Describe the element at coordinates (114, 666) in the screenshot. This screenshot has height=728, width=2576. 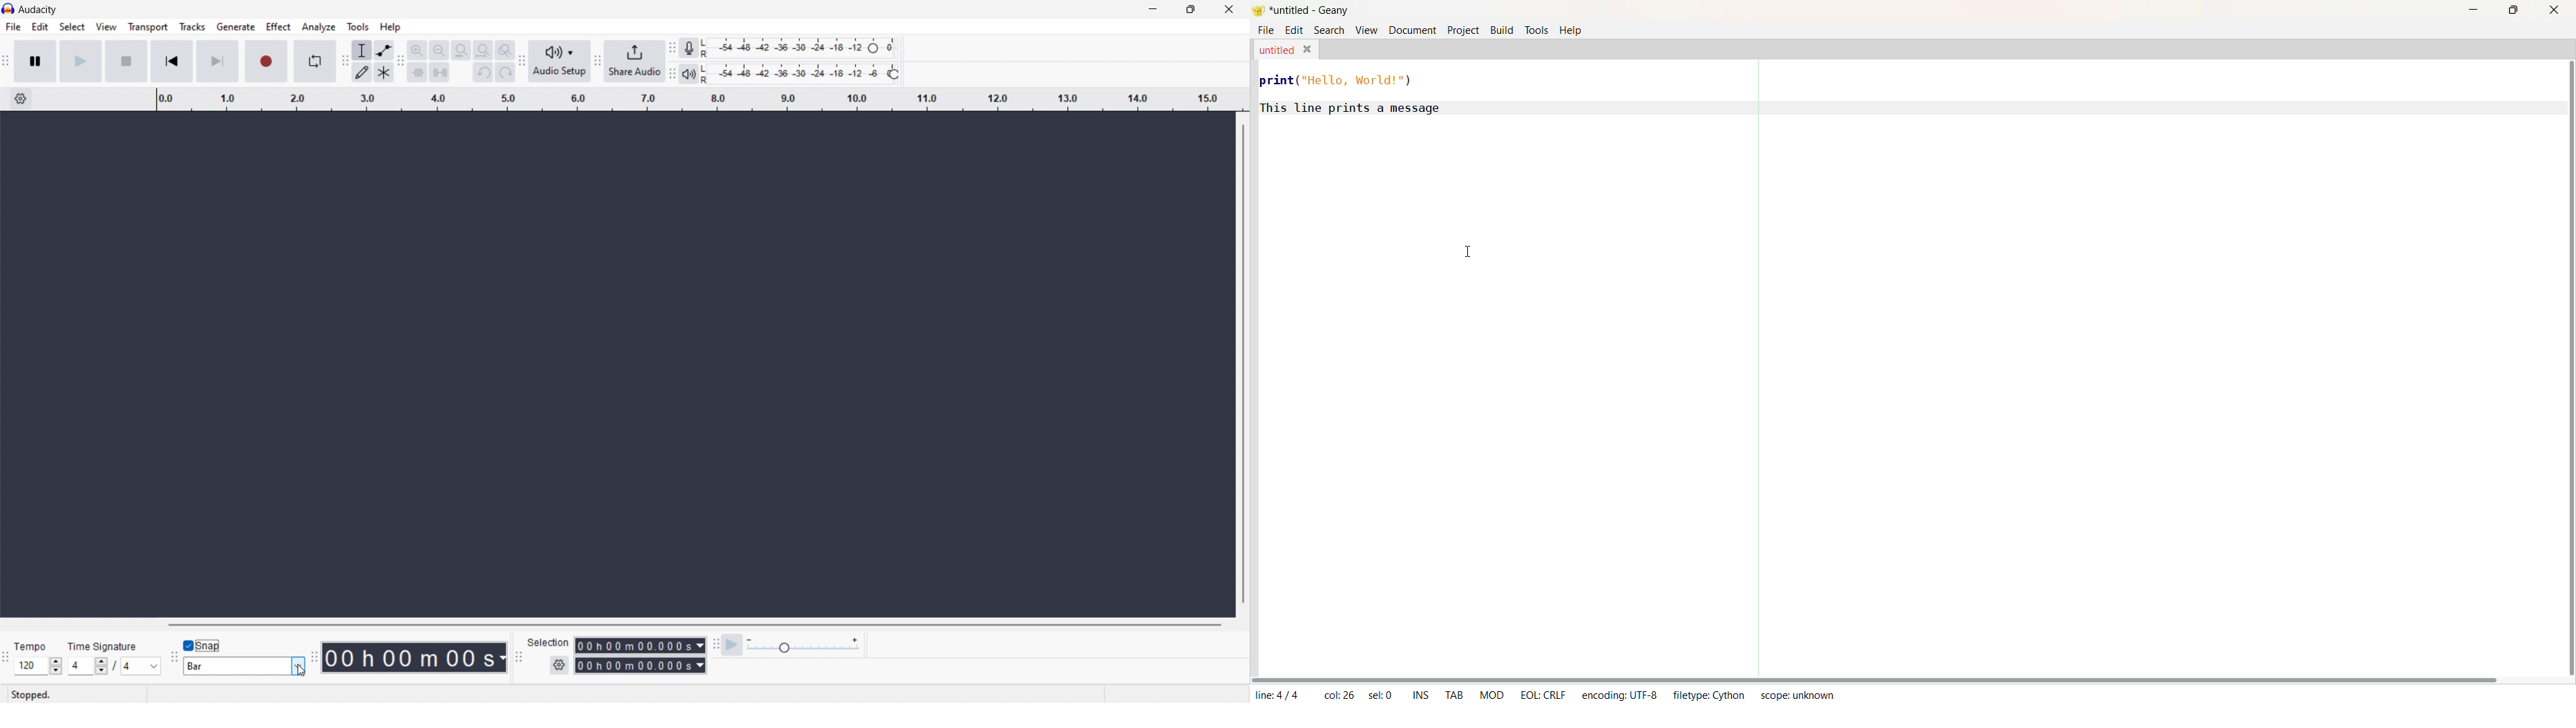
I see `time signature` at that location.